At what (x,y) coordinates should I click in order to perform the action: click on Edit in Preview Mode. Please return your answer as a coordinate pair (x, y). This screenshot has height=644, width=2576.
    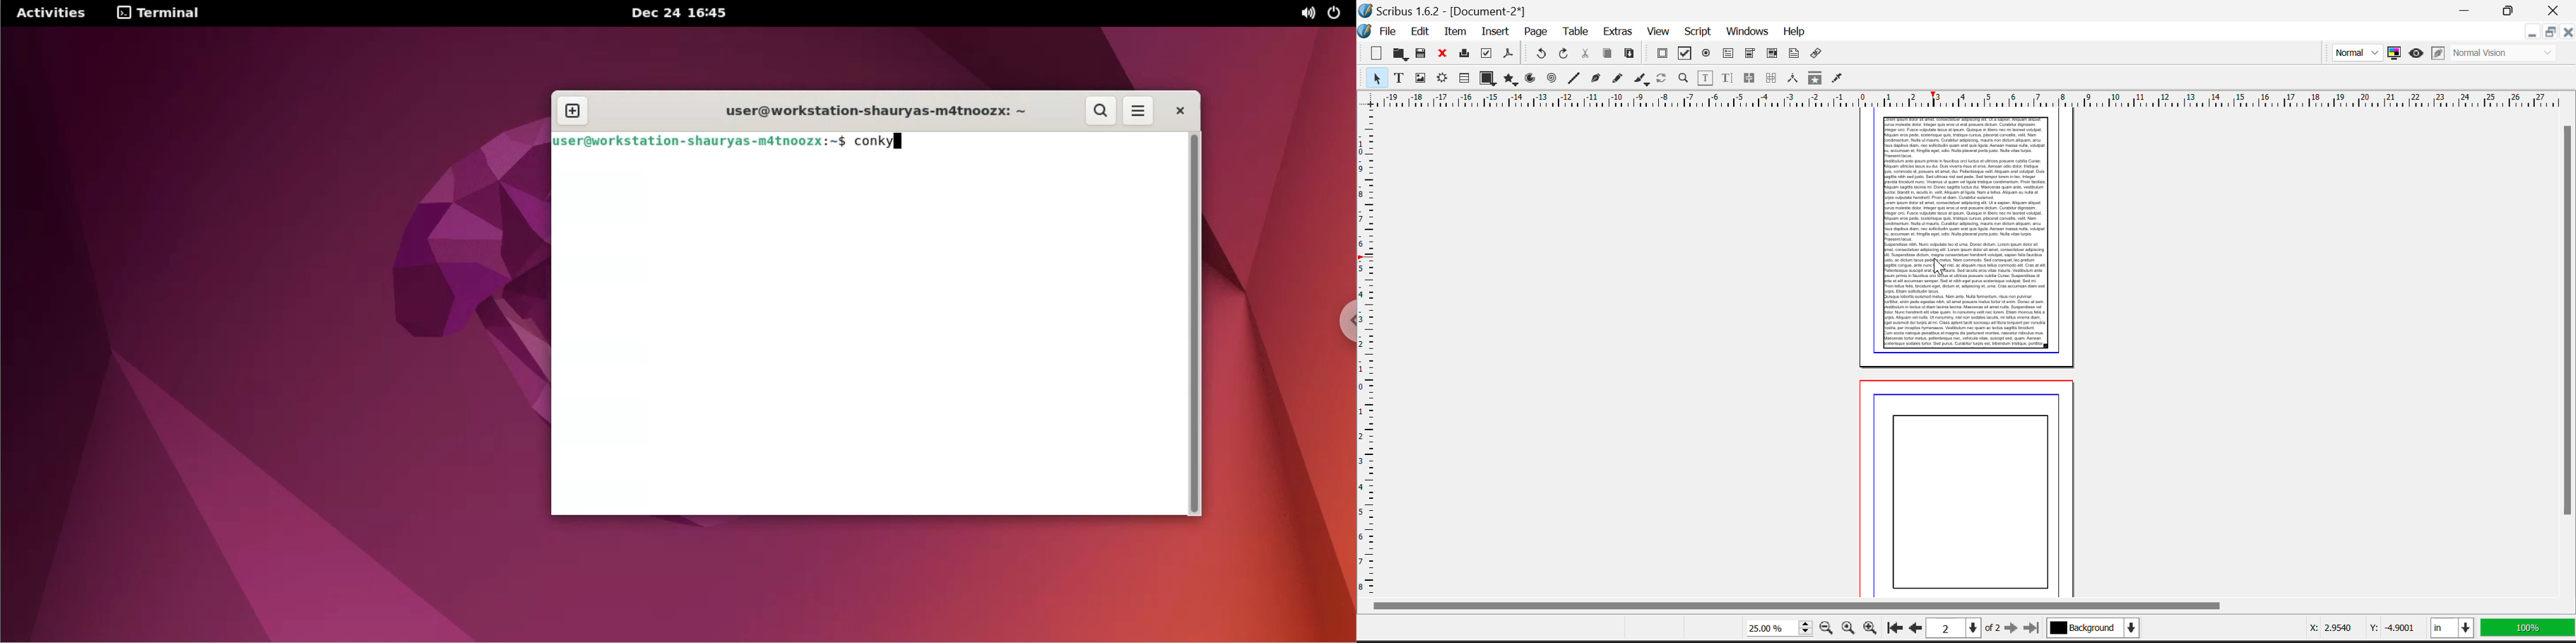
    Looking at the image, I should click on (2439, 53).